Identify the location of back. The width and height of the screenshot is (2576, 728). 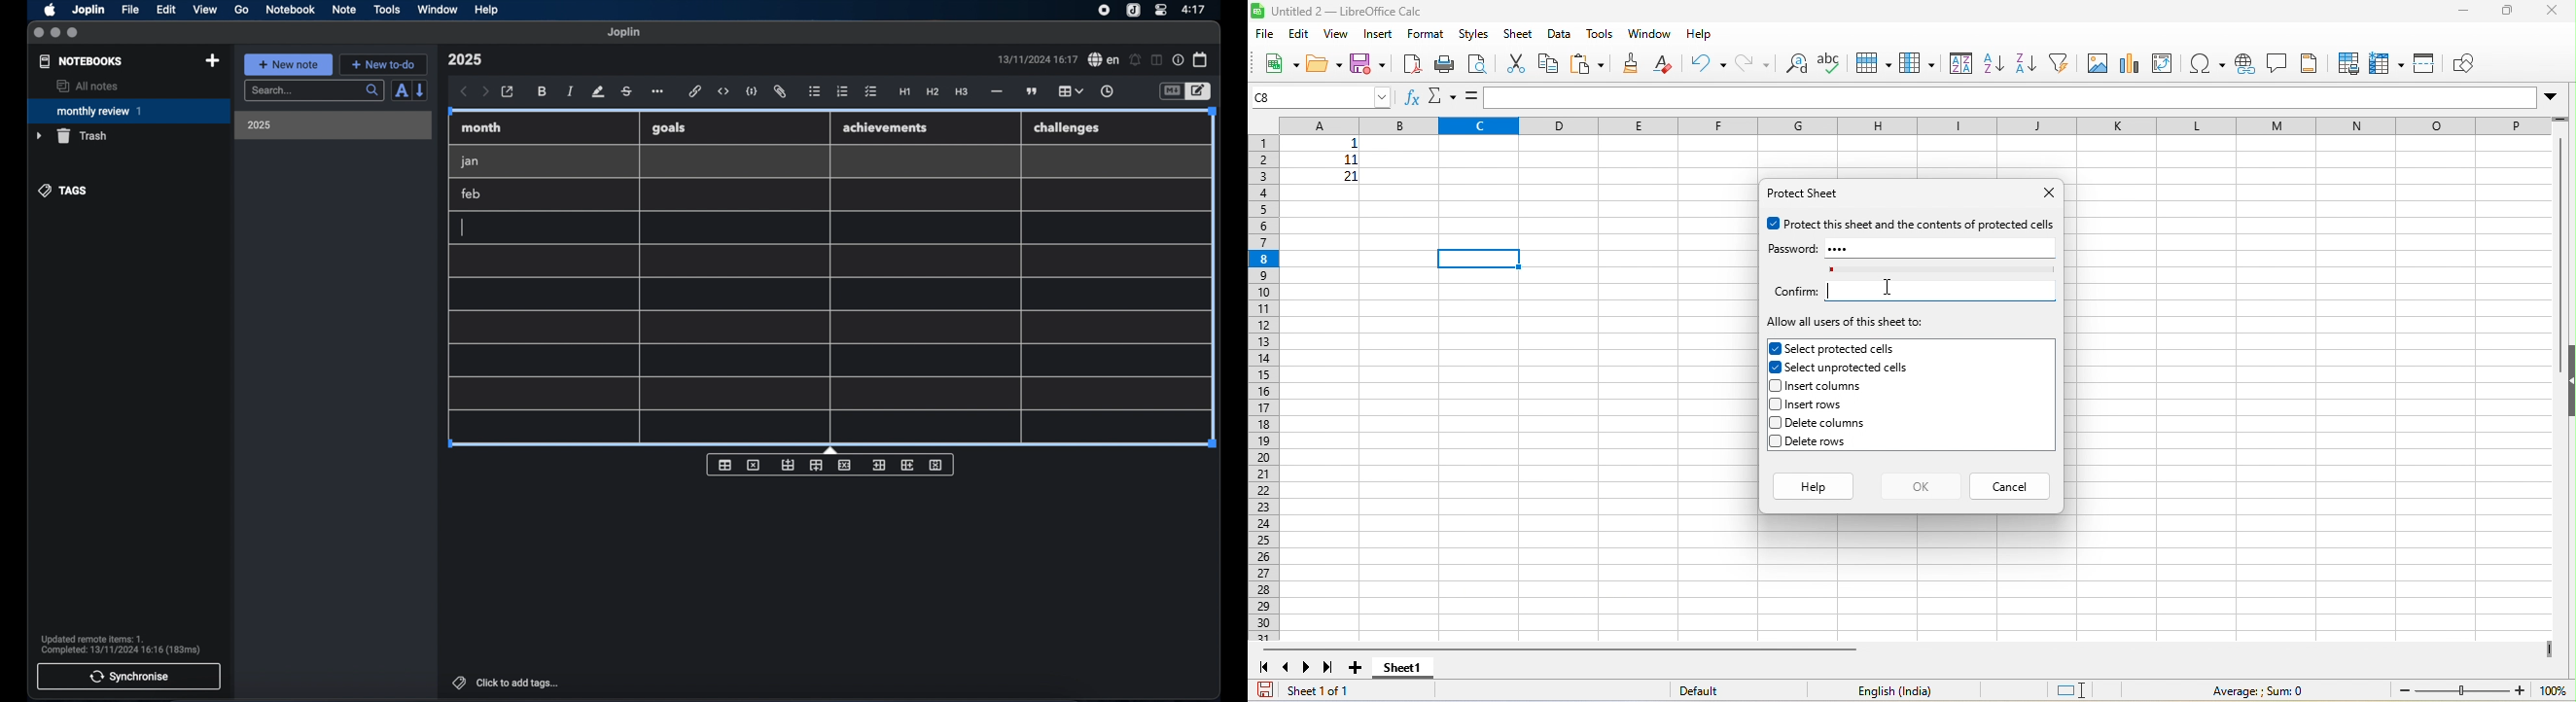
(464, 92).